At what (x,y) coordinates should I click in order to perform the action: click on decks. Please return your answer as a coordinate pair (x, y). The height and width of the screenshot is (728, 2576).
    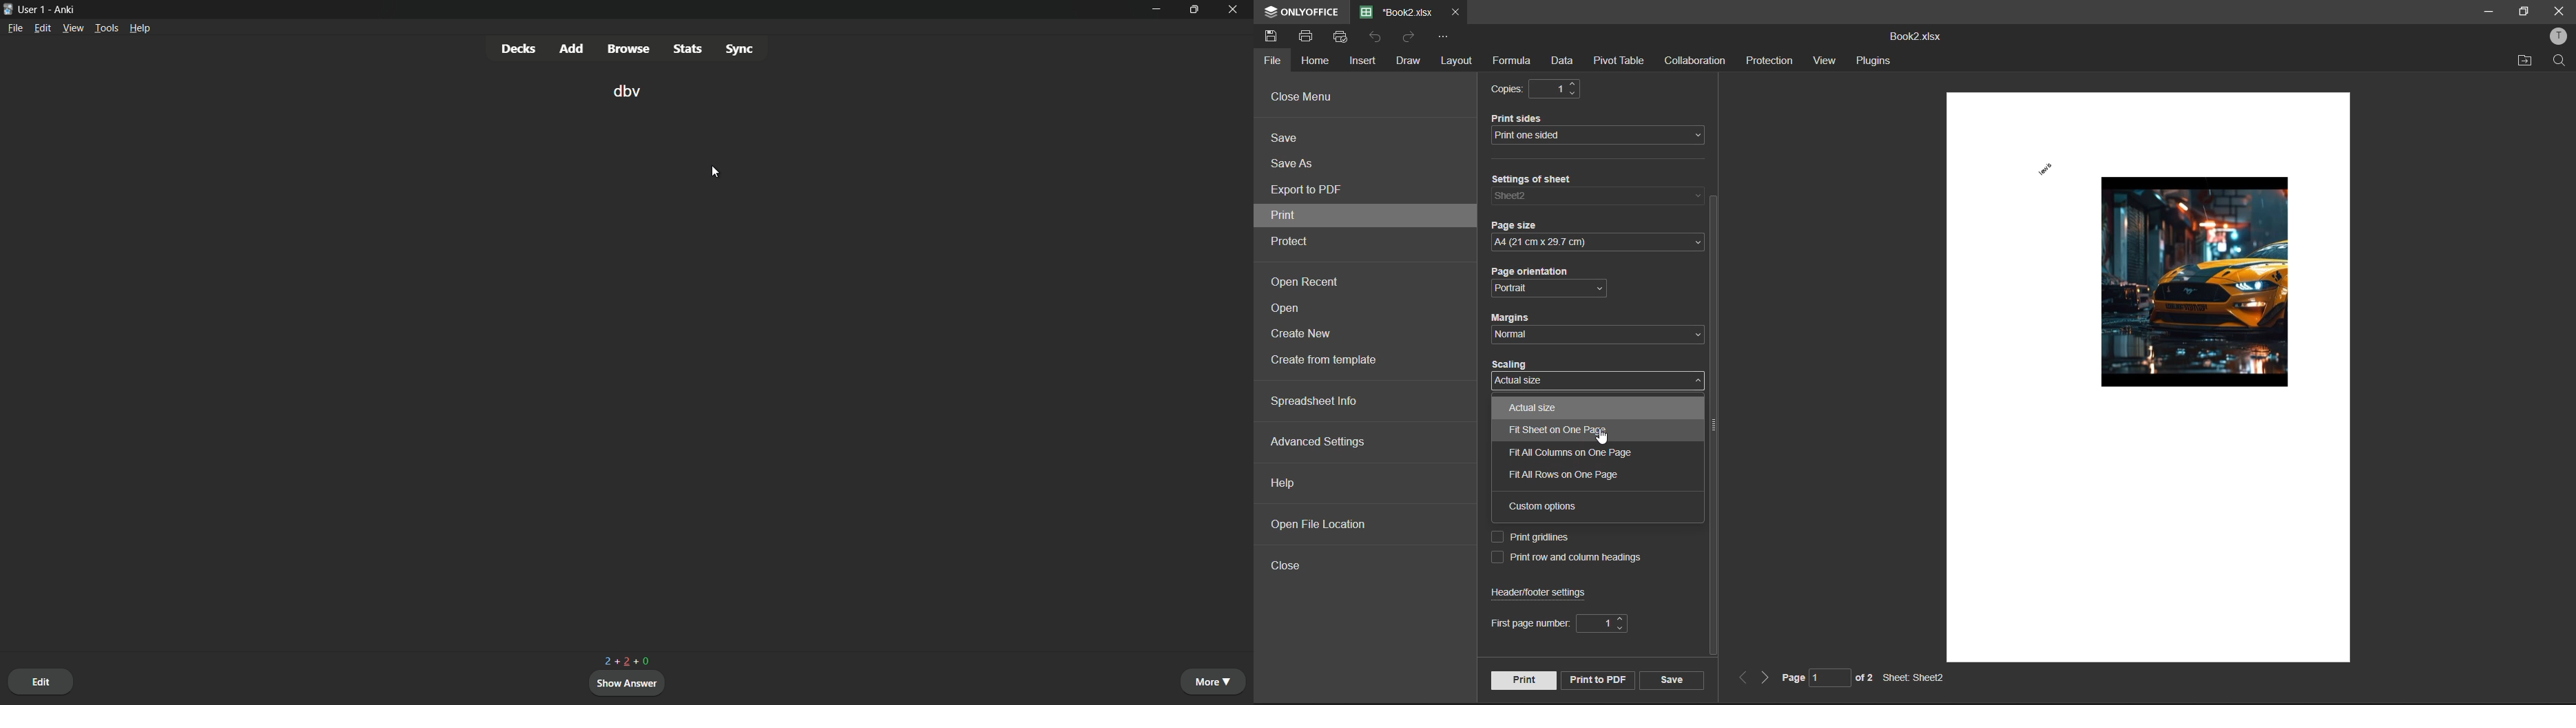
    Looking at the image, I should click on (520, 48).